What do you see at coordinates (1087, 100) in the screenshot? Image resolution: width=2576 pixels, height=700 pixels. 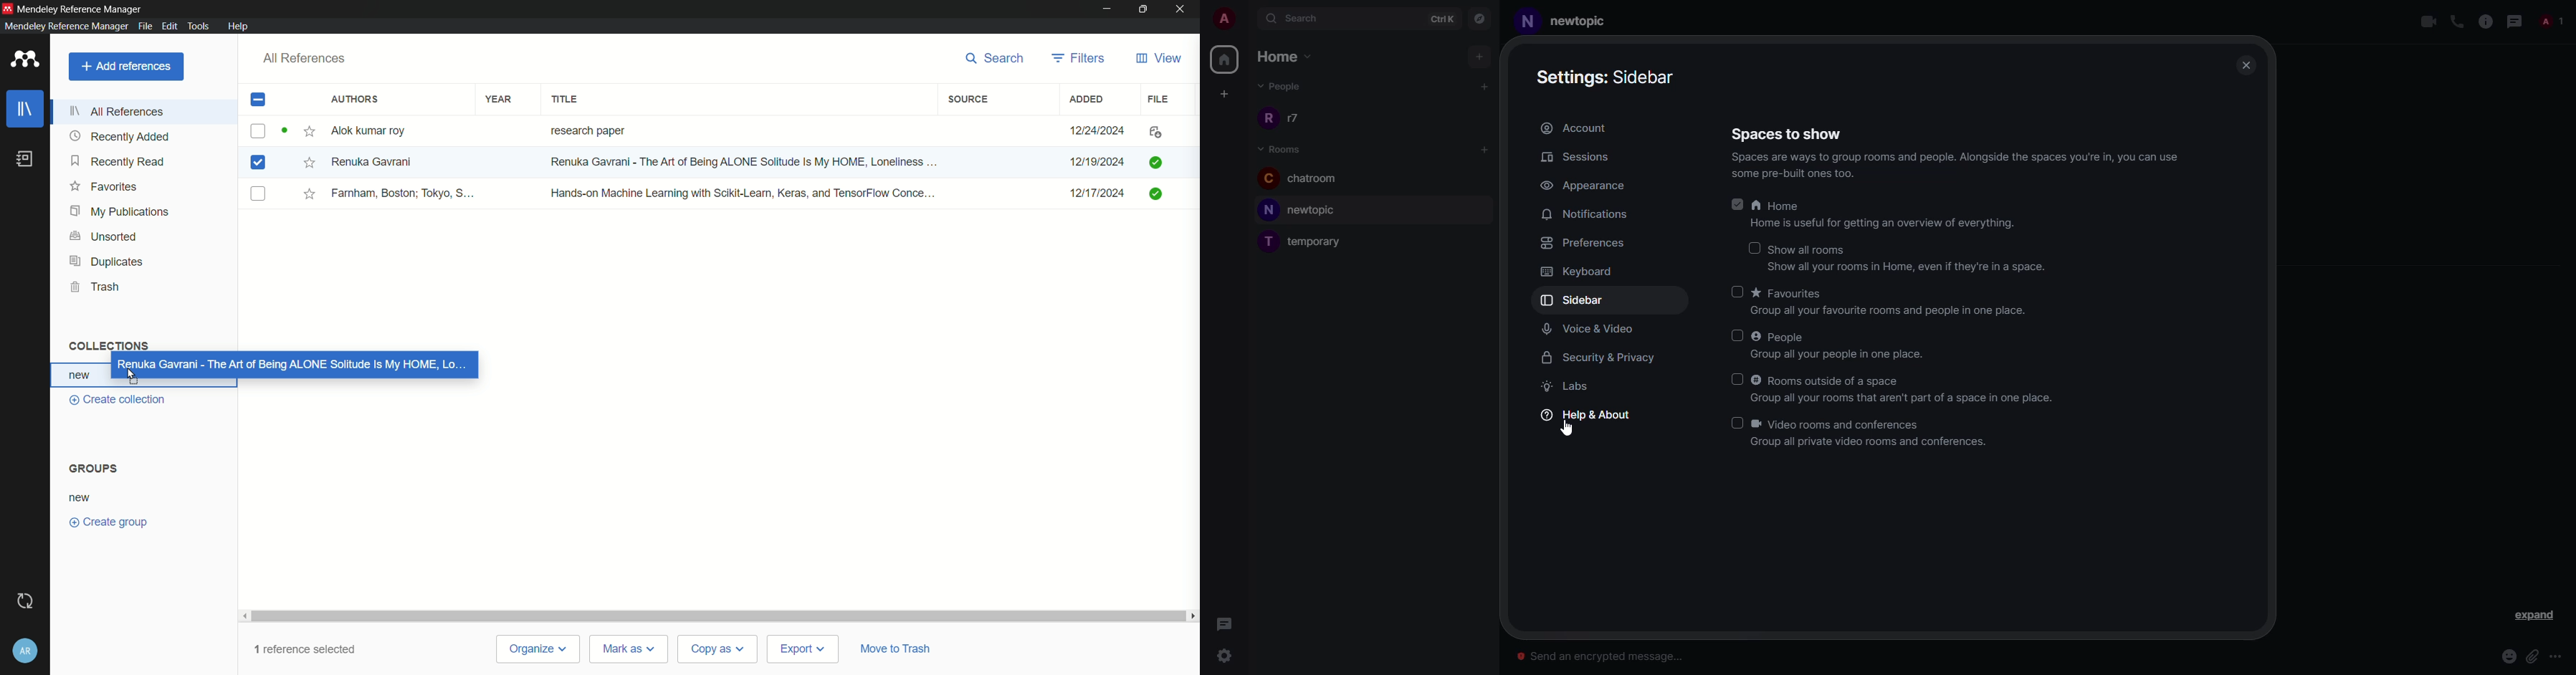 I see `added` at bounding box center [1087, 100].